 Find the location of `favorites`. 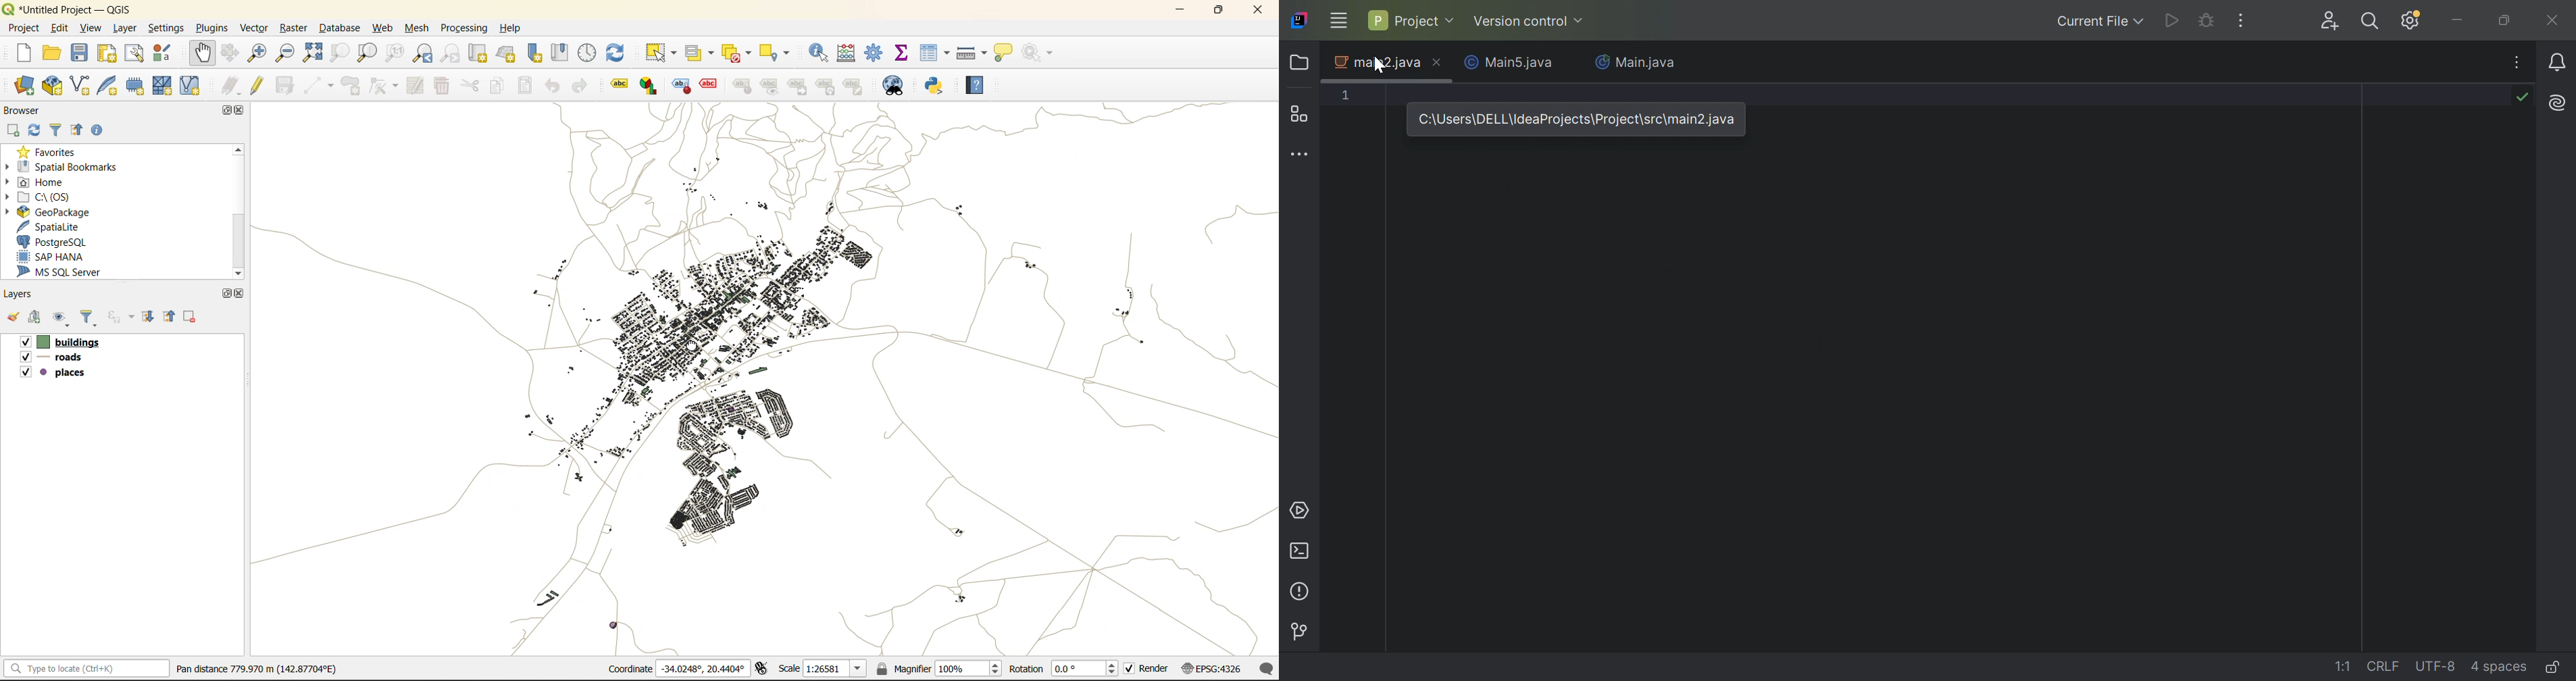

favorites is located at coordinates (51, 151).